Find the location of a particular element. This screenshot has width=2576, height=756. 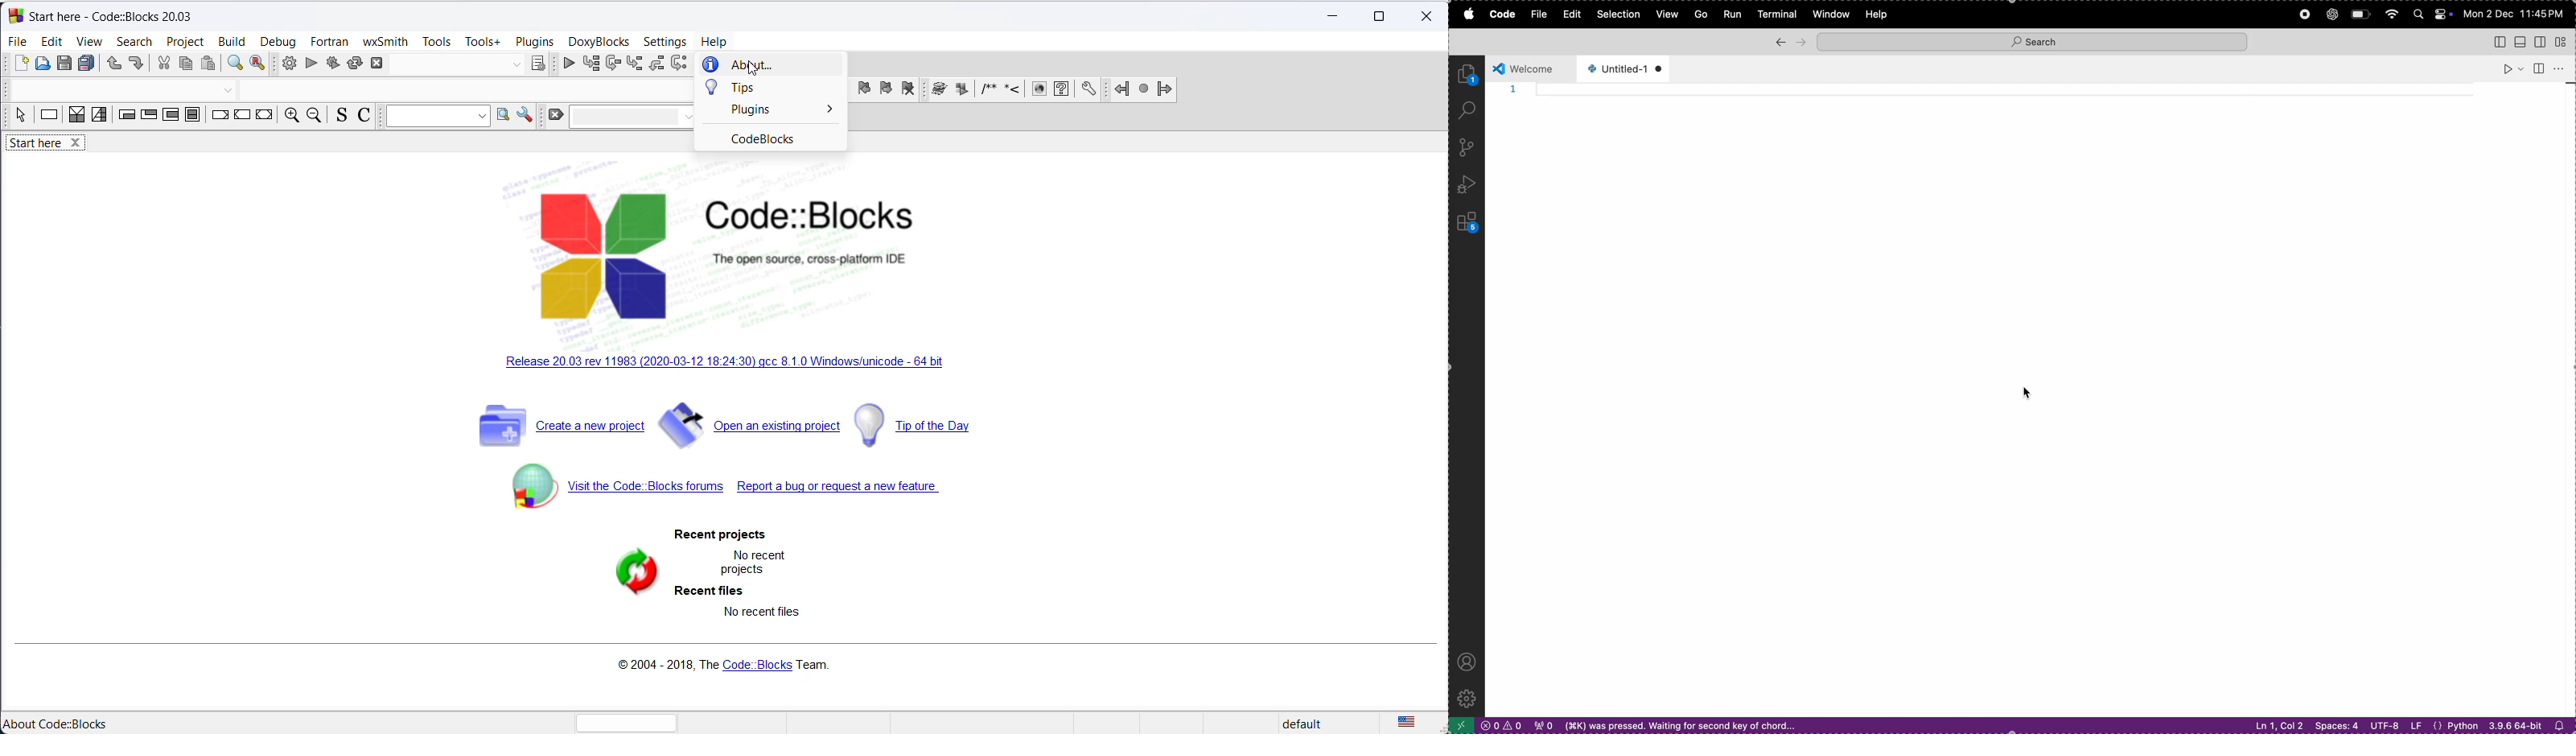

undo is located at coordinates (112, 65).